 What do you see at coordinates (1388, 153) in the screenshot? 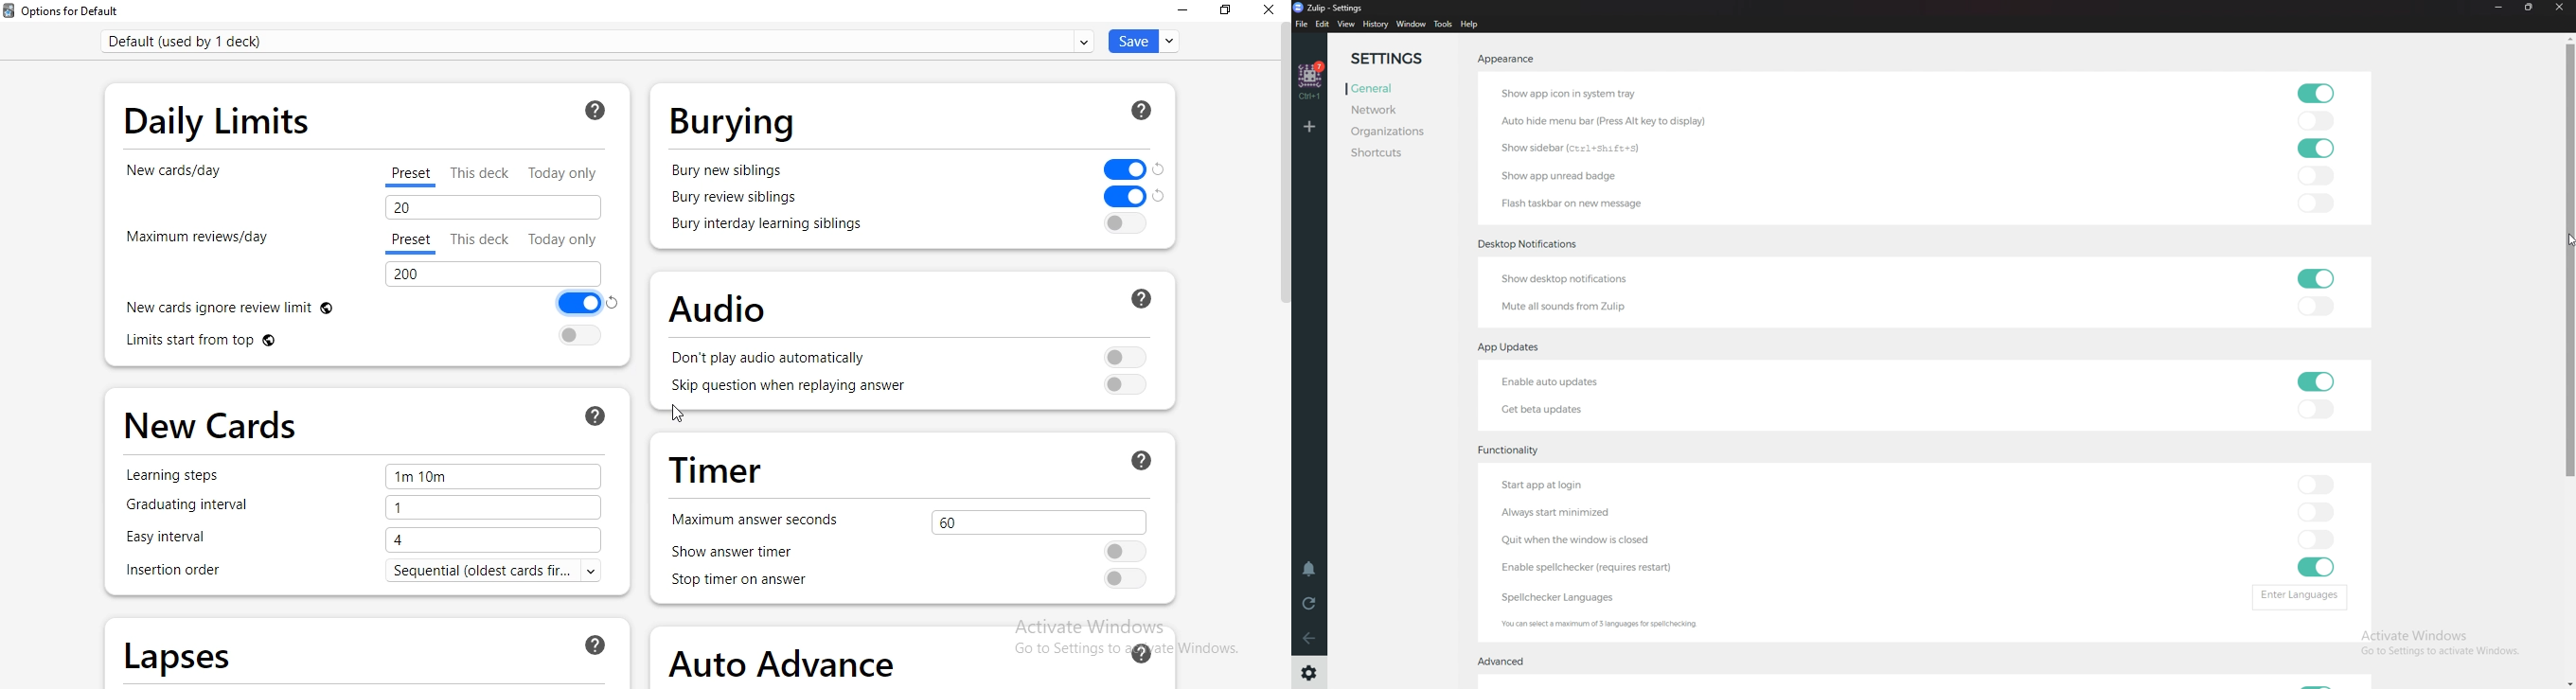
I see `Shortcuts` at bounding box center [1388, 153].